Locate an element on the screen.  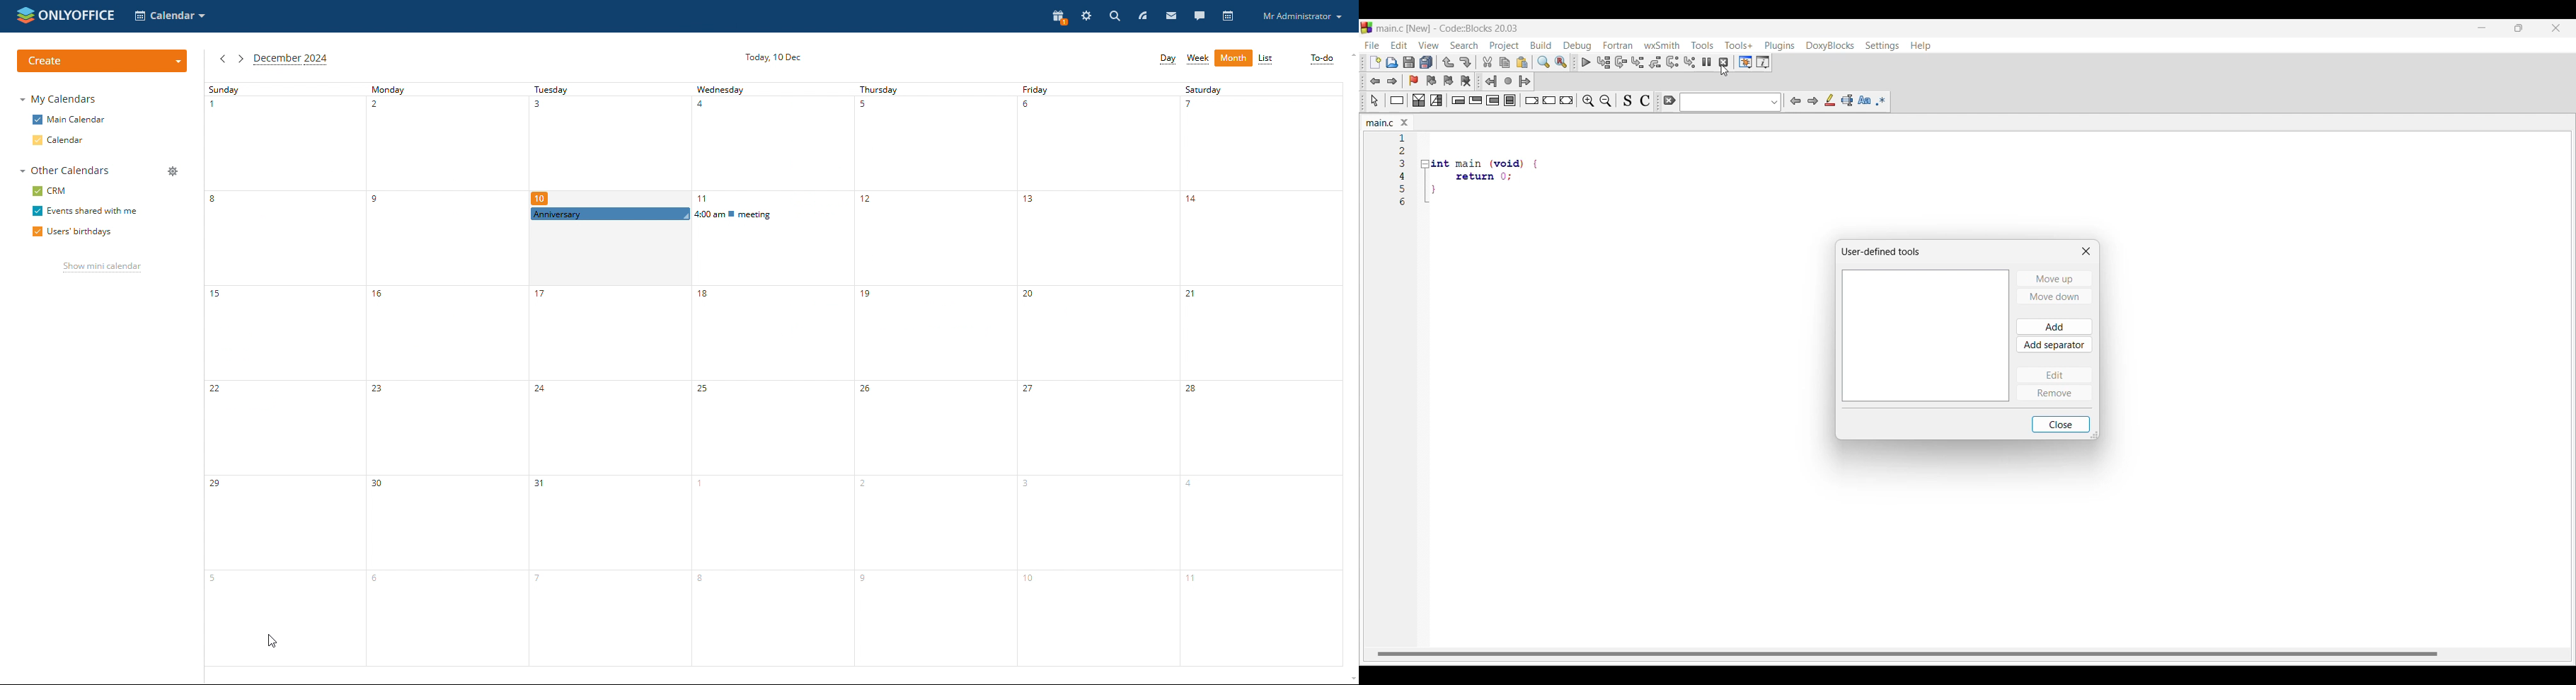
Various info is located at coordinates (1763, 62).